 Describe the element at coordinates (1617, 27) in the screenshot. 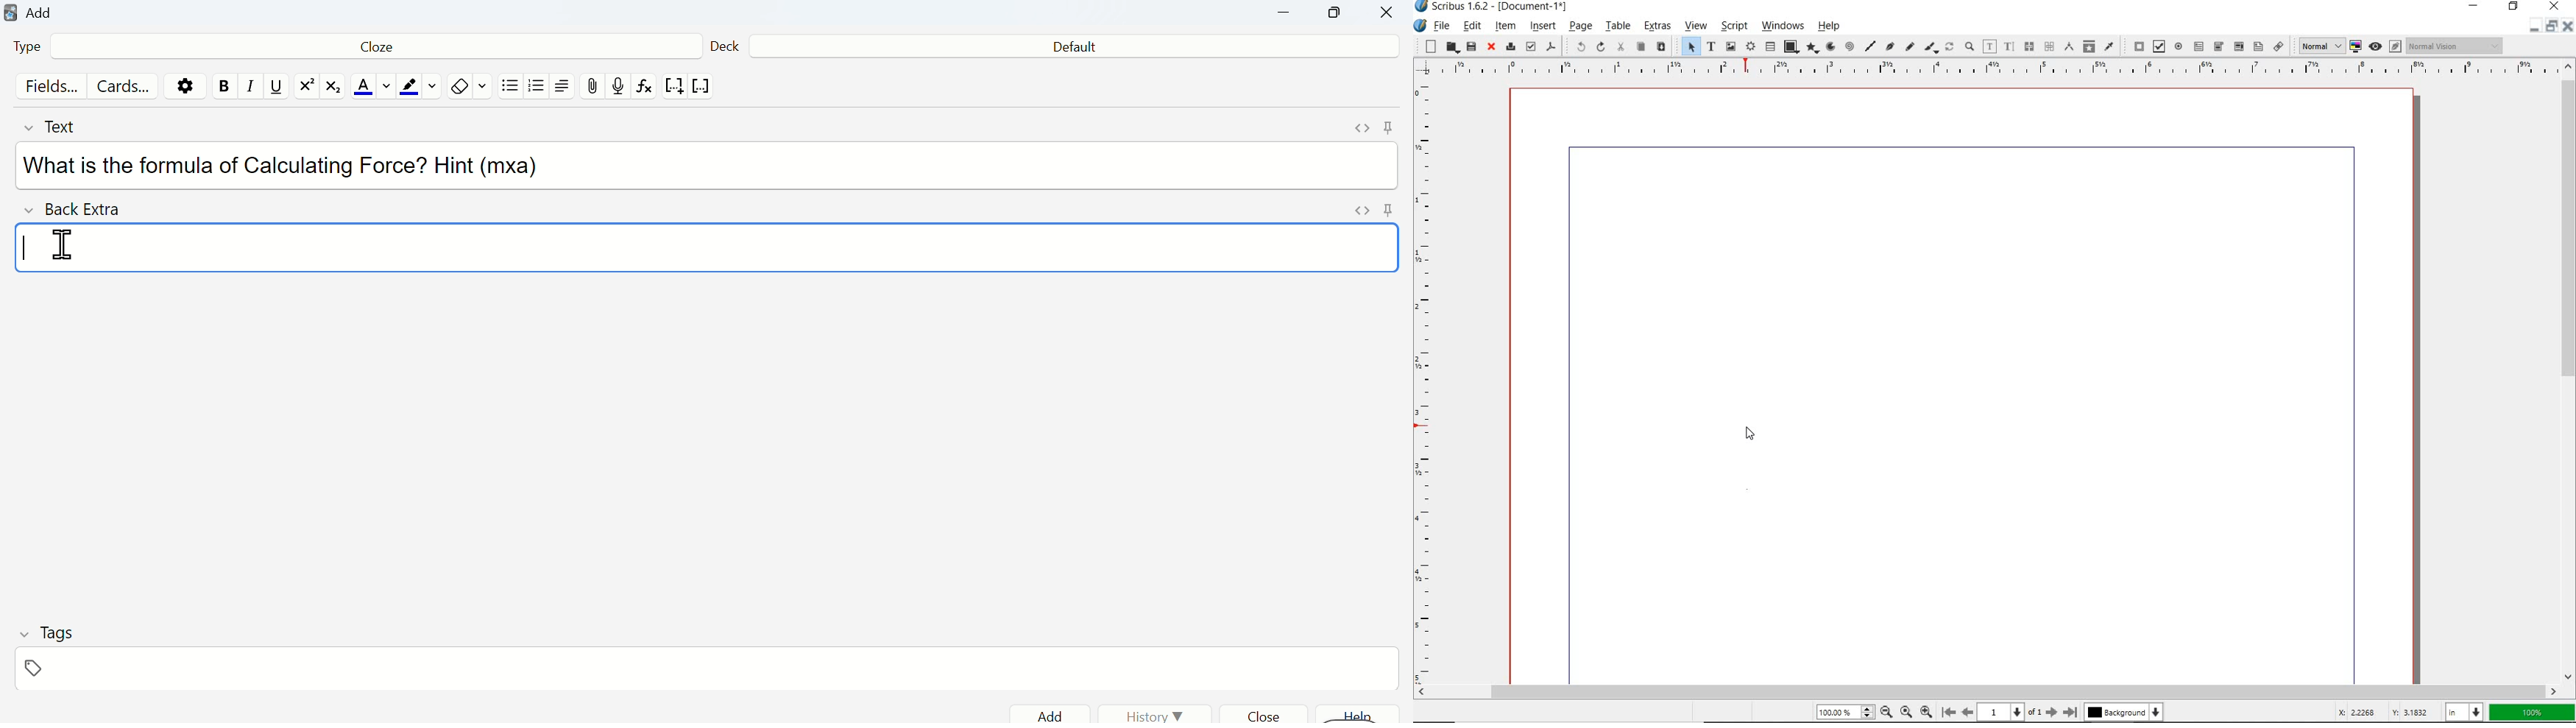

I see `table` at that location.